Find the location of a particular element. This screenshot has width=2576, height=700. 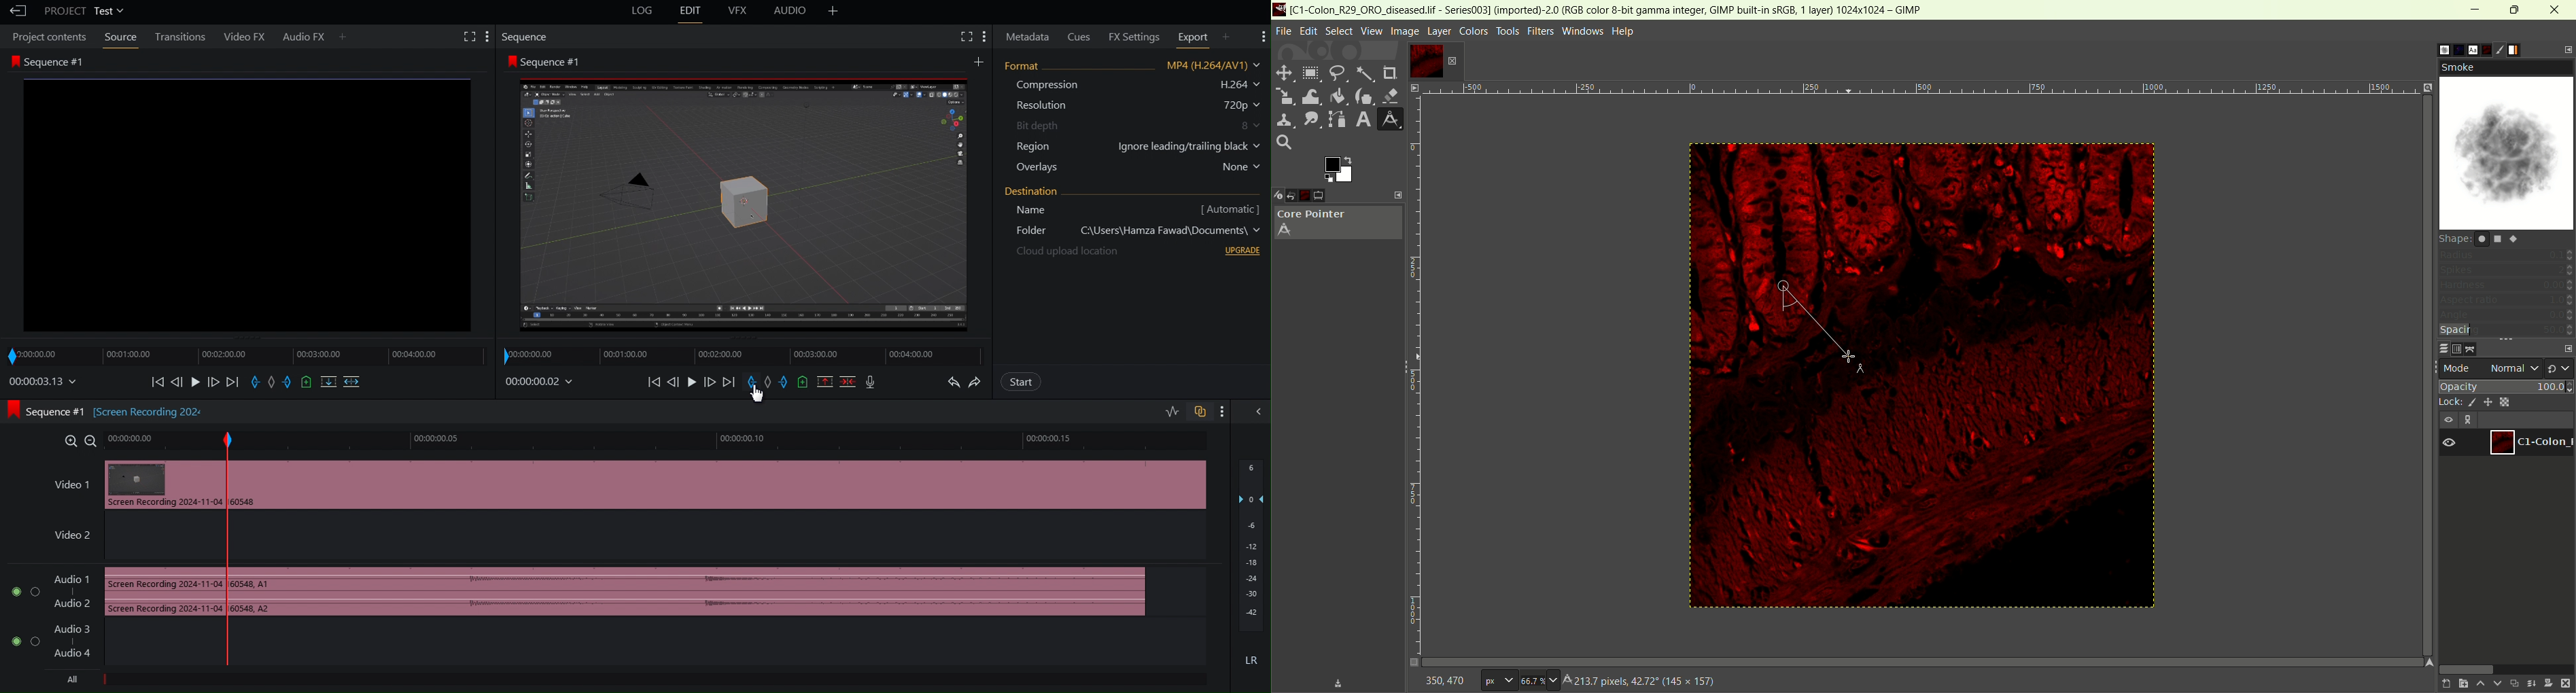

spikes is located at coordinates (2506, 272).